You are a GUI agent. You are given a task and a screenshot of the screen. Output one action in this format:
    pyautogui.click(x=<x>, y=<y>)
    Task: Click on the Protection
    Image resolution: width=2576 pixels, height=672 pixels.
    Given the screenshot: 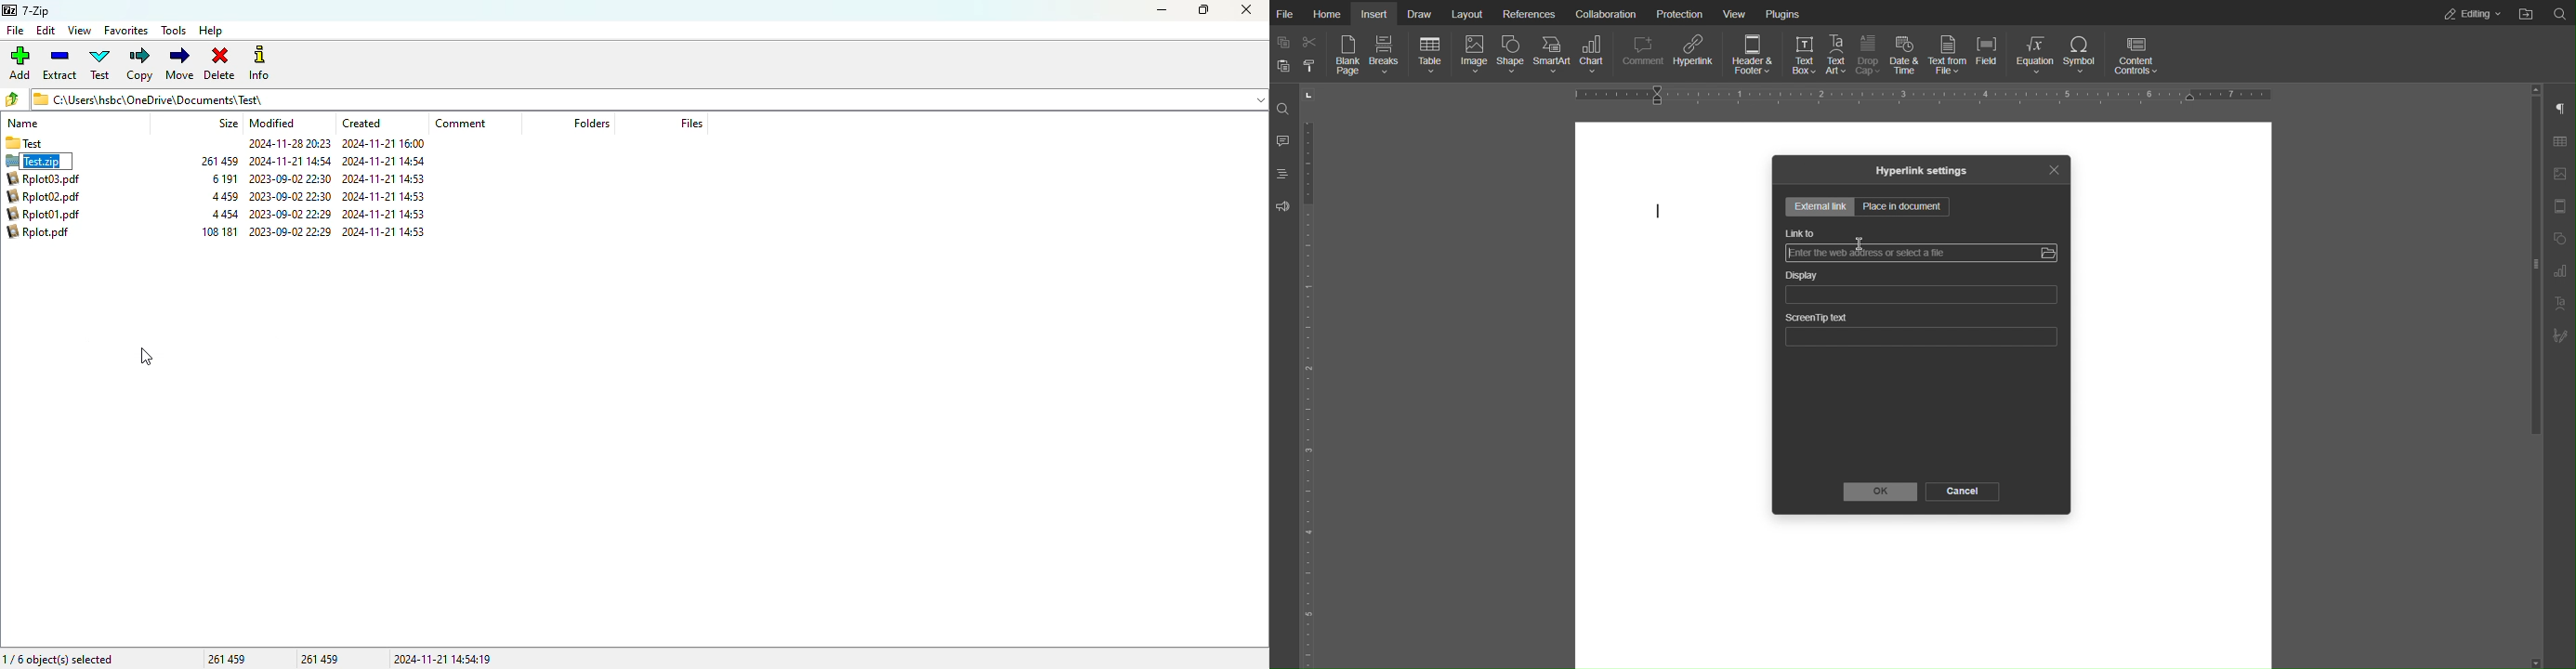 What is the action you would take?
    pyautogui.click(x=1677, y=12)
    